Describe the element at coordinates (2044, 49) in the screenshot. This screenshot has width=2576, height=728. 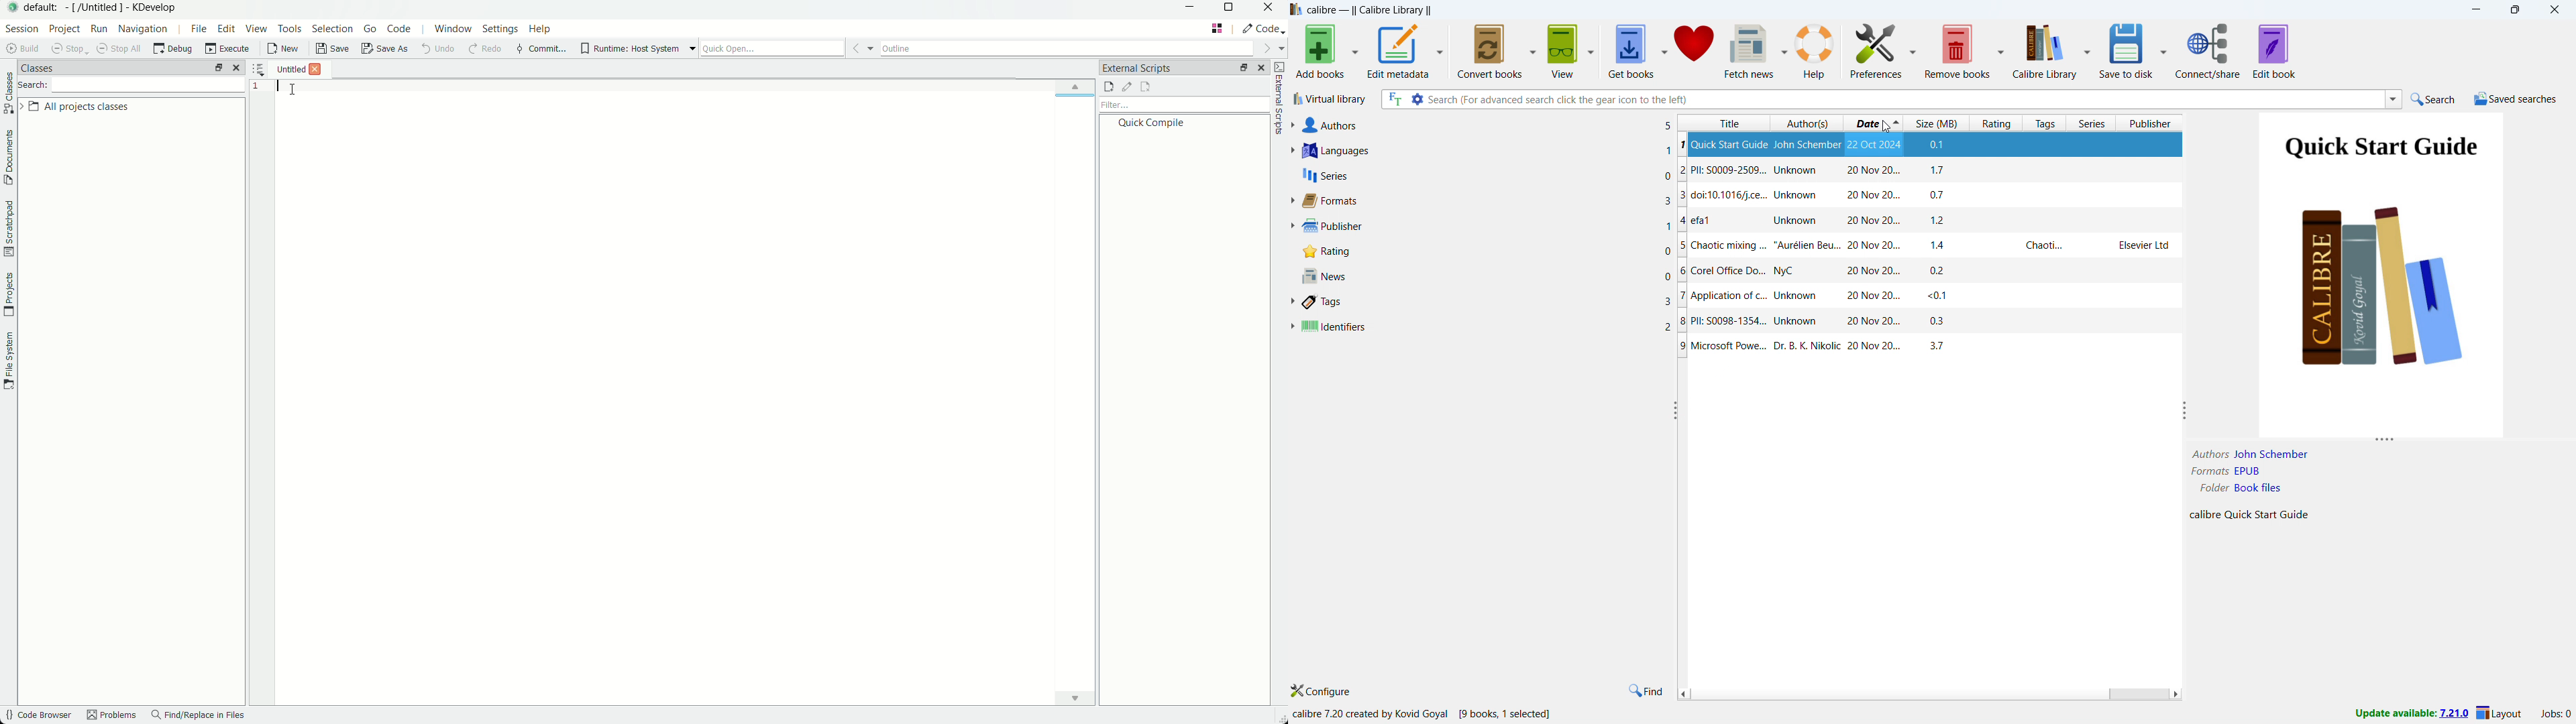
I see `calibre library` at that location.